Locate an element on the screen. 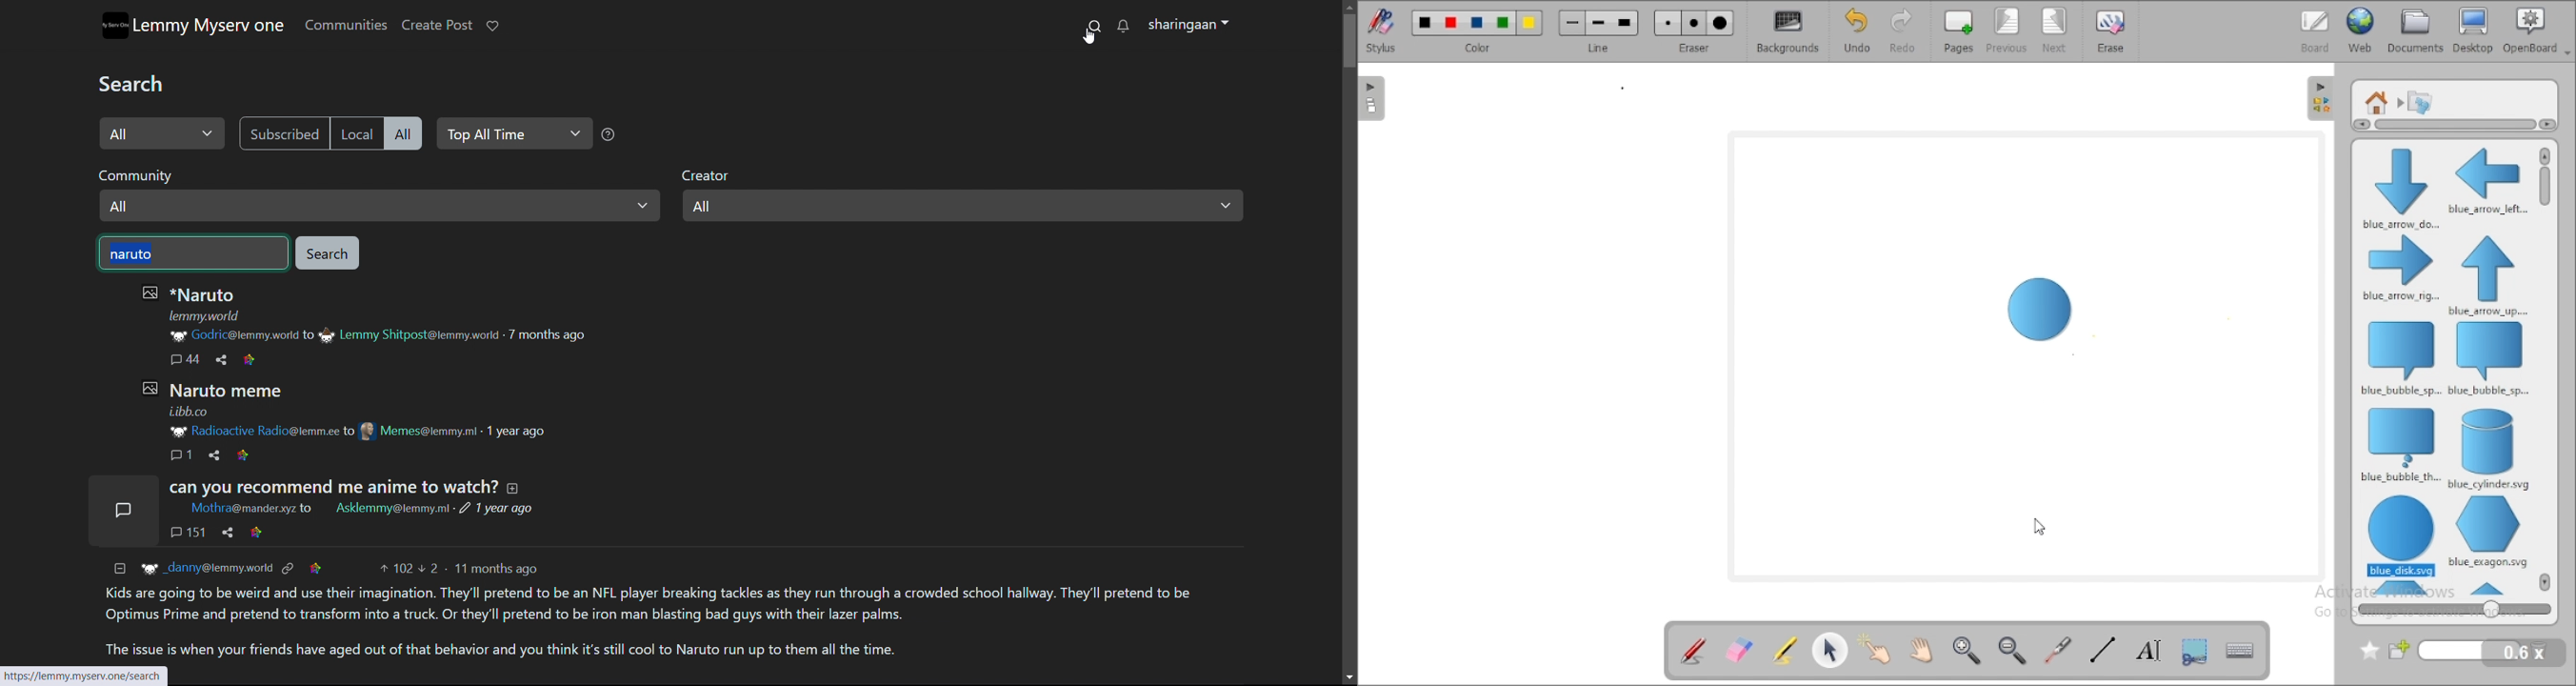 The image size is (2576, 700). Search is located at coordinates (140, 83).